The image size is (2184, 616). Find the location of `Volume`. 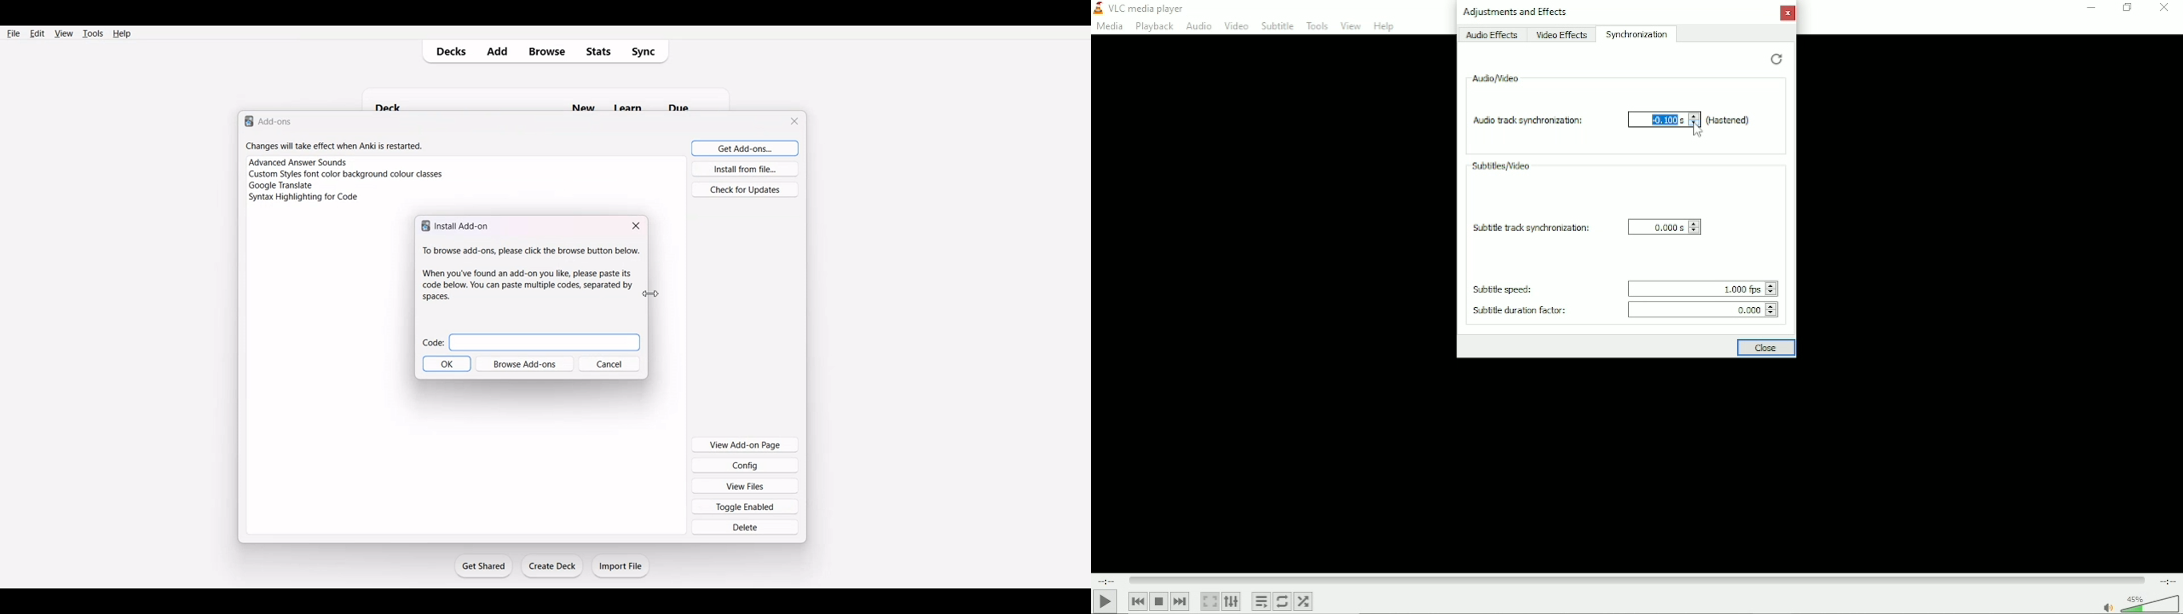

Volume is located at coordinates (2140, 604).